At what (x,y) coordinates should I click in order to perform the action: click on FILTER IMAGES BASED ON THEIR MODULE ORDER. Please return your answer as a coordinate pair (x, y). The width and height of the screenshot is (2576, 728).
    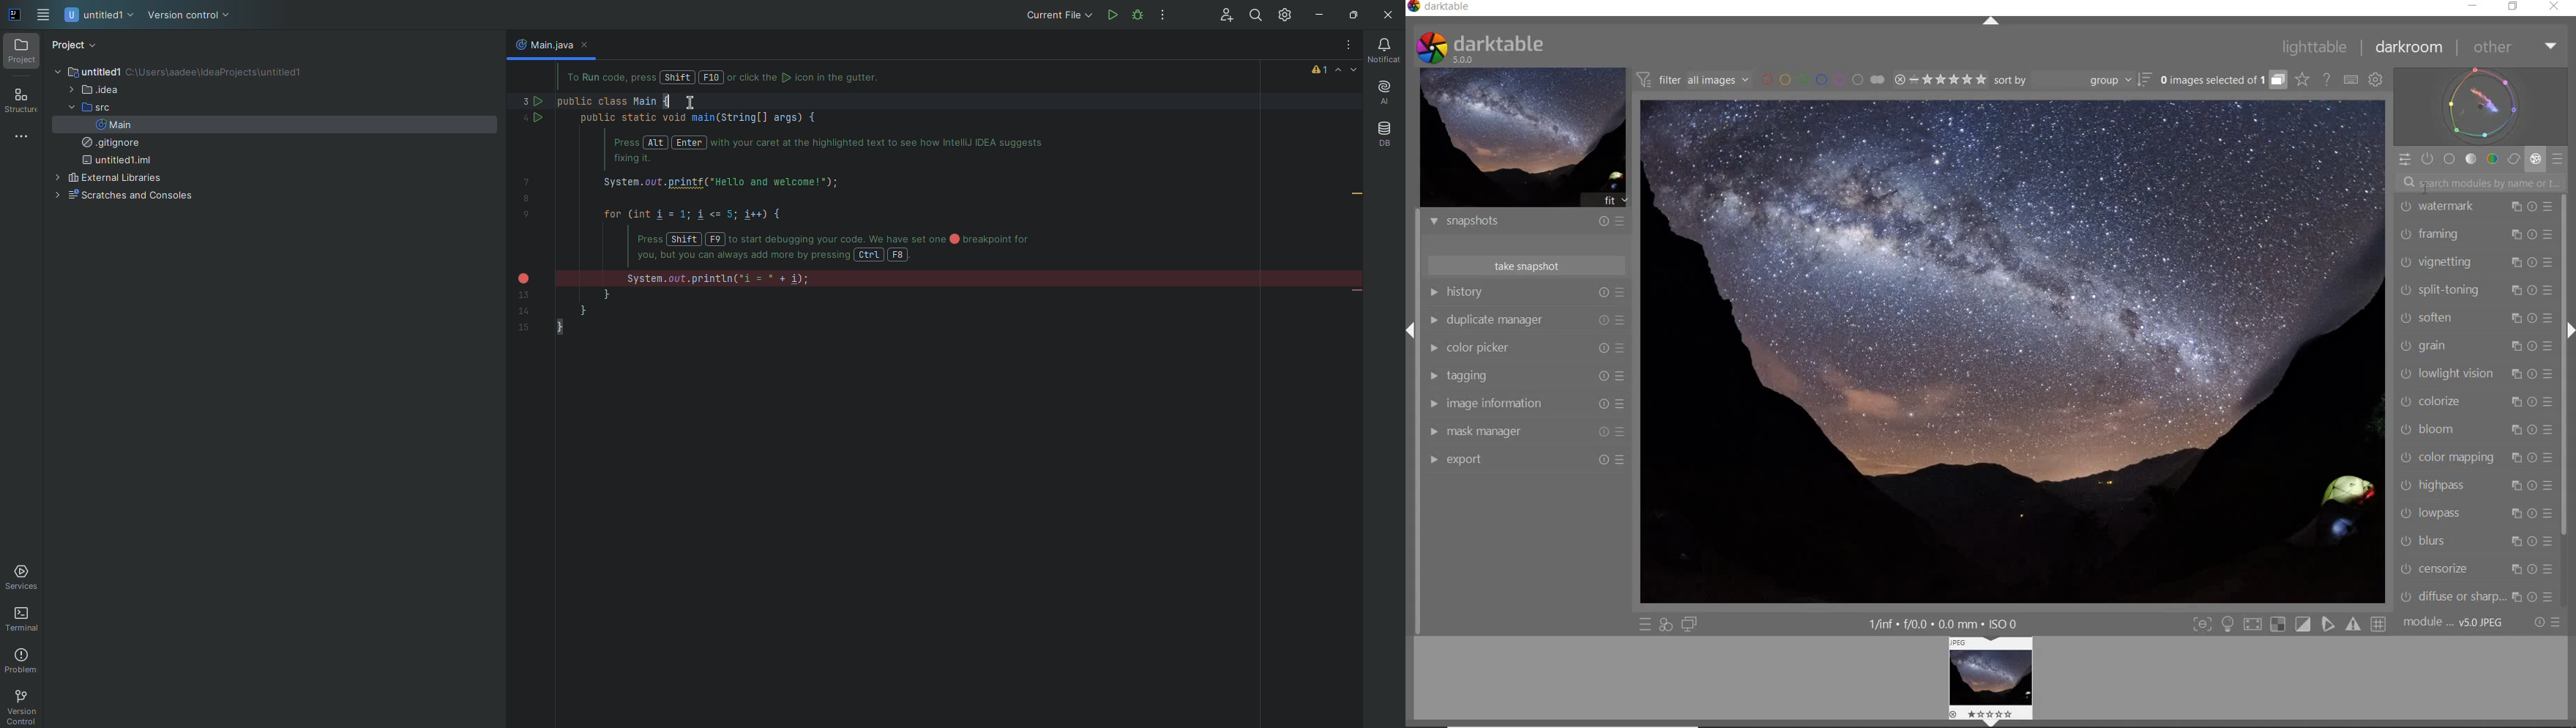
    Looking at the image, I should click on (1693, 79).